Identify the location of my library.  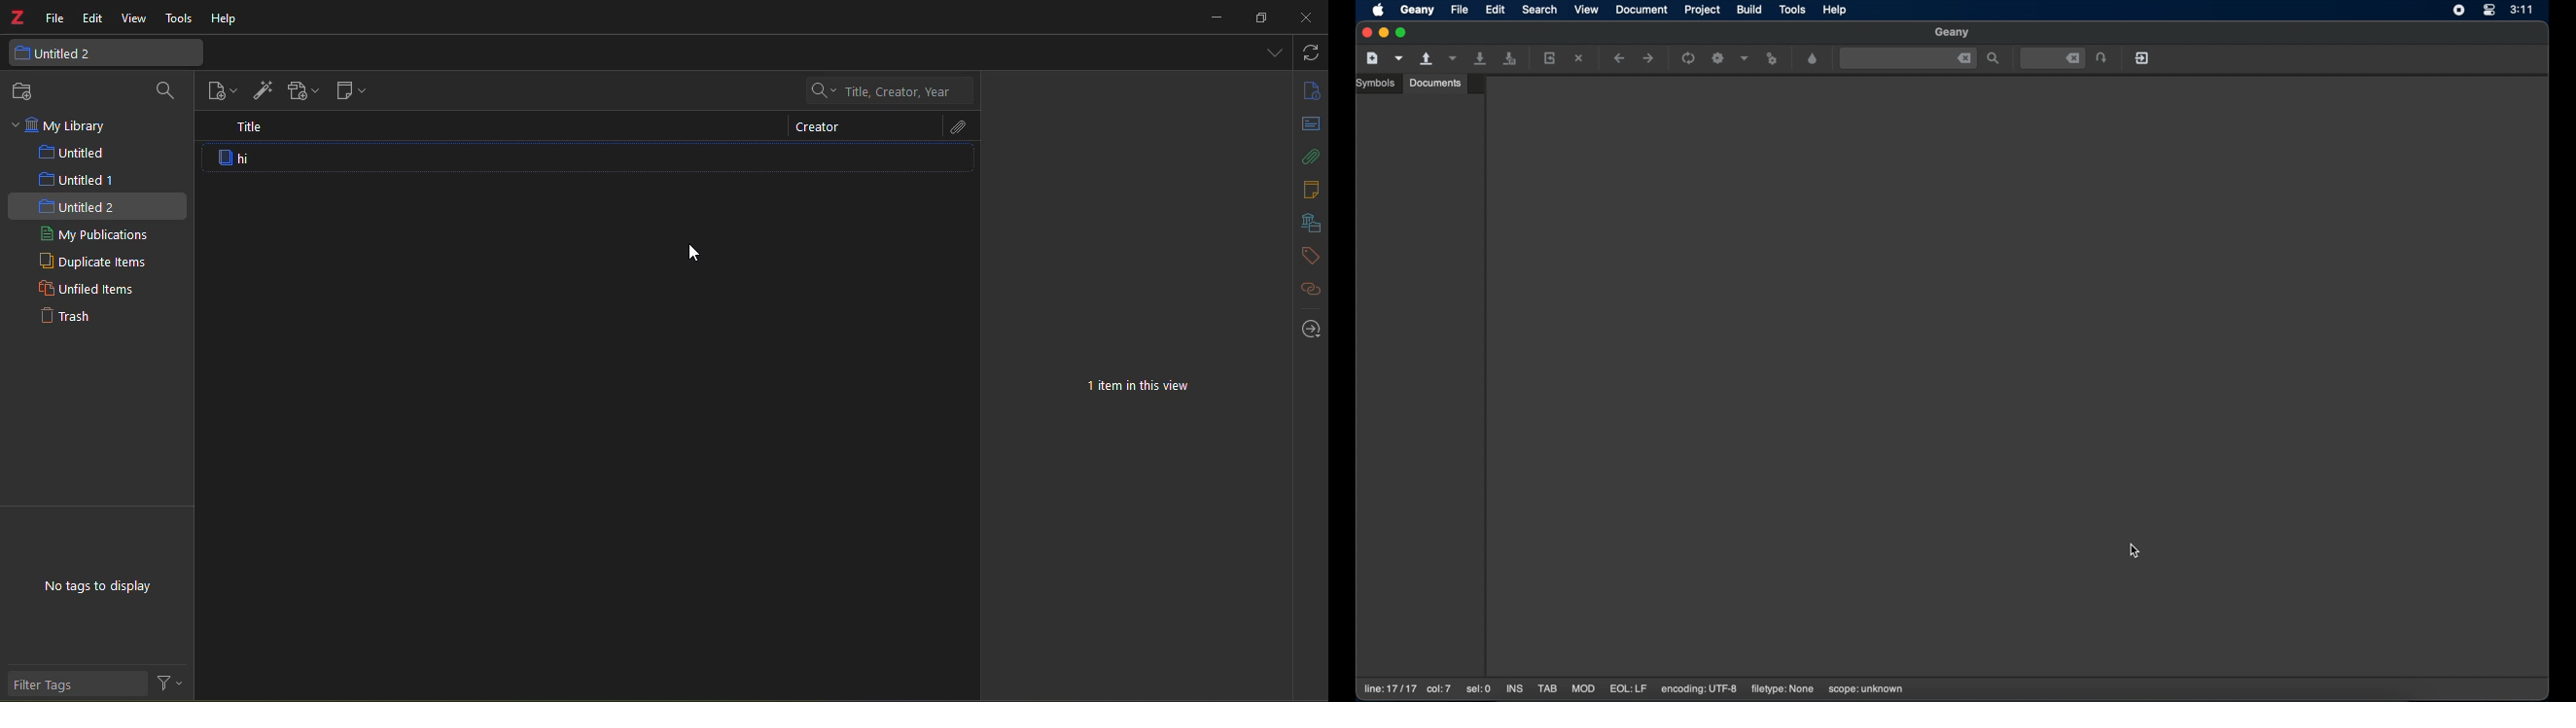
(70, 123).